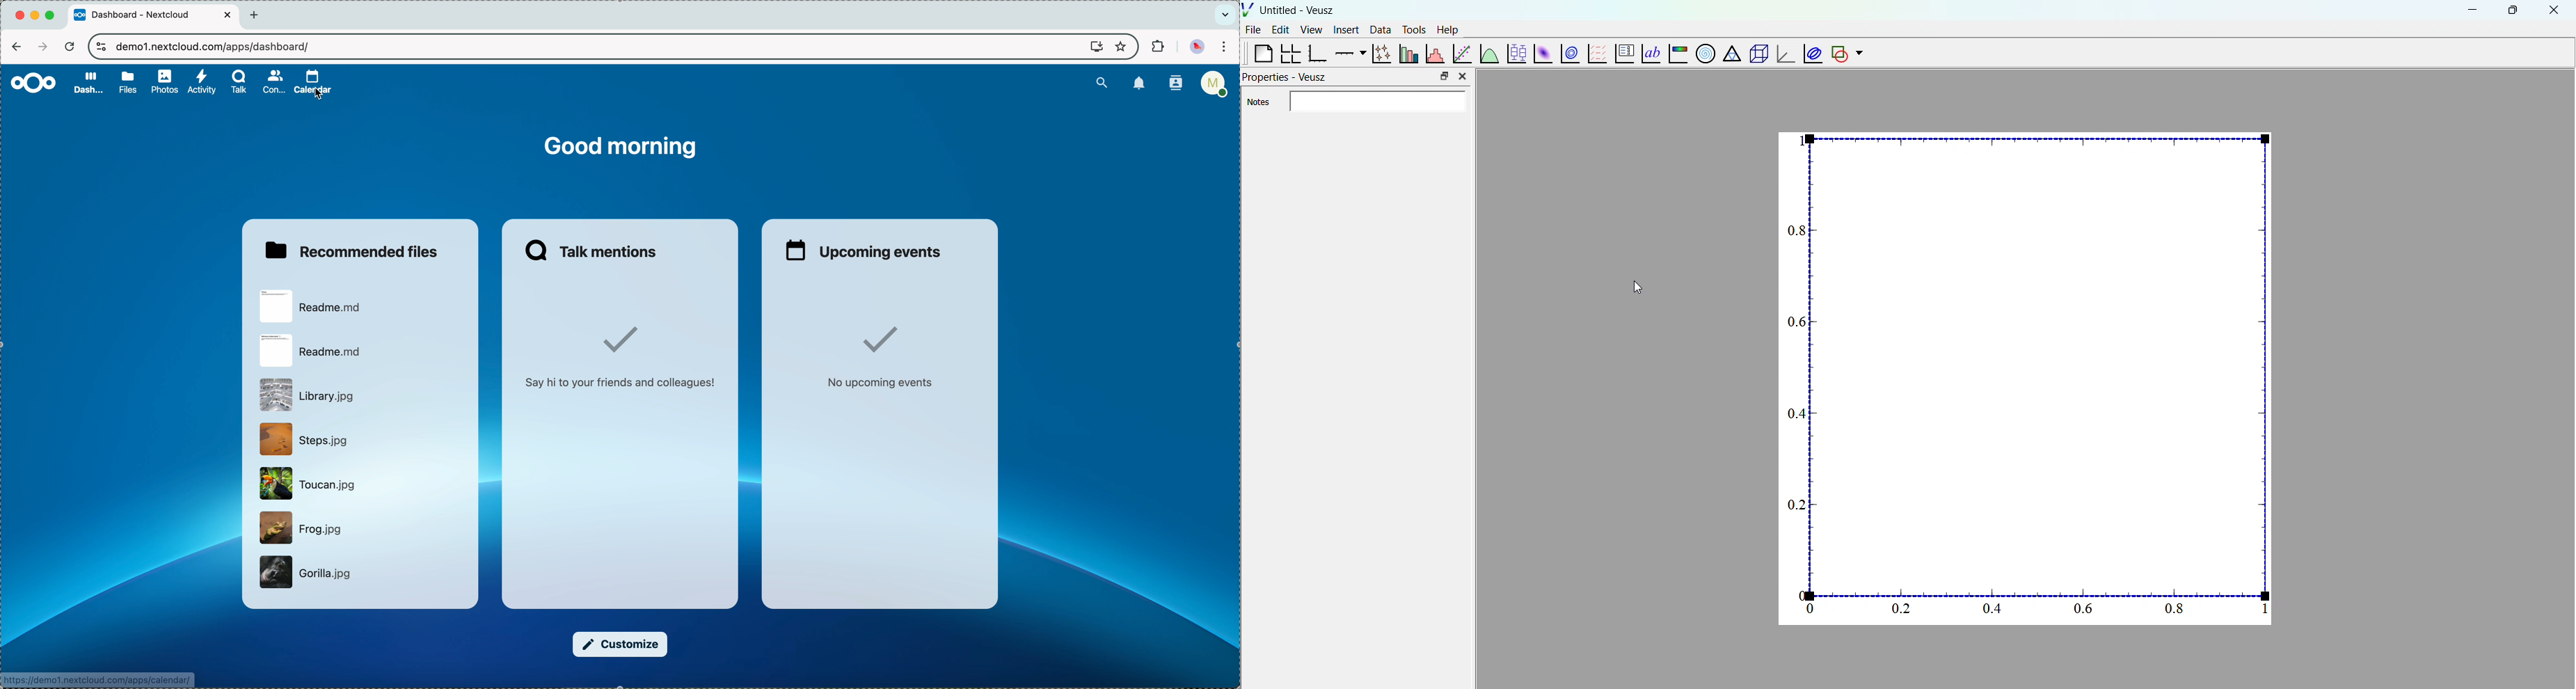  I want to click on screen, so click(1092, 47).